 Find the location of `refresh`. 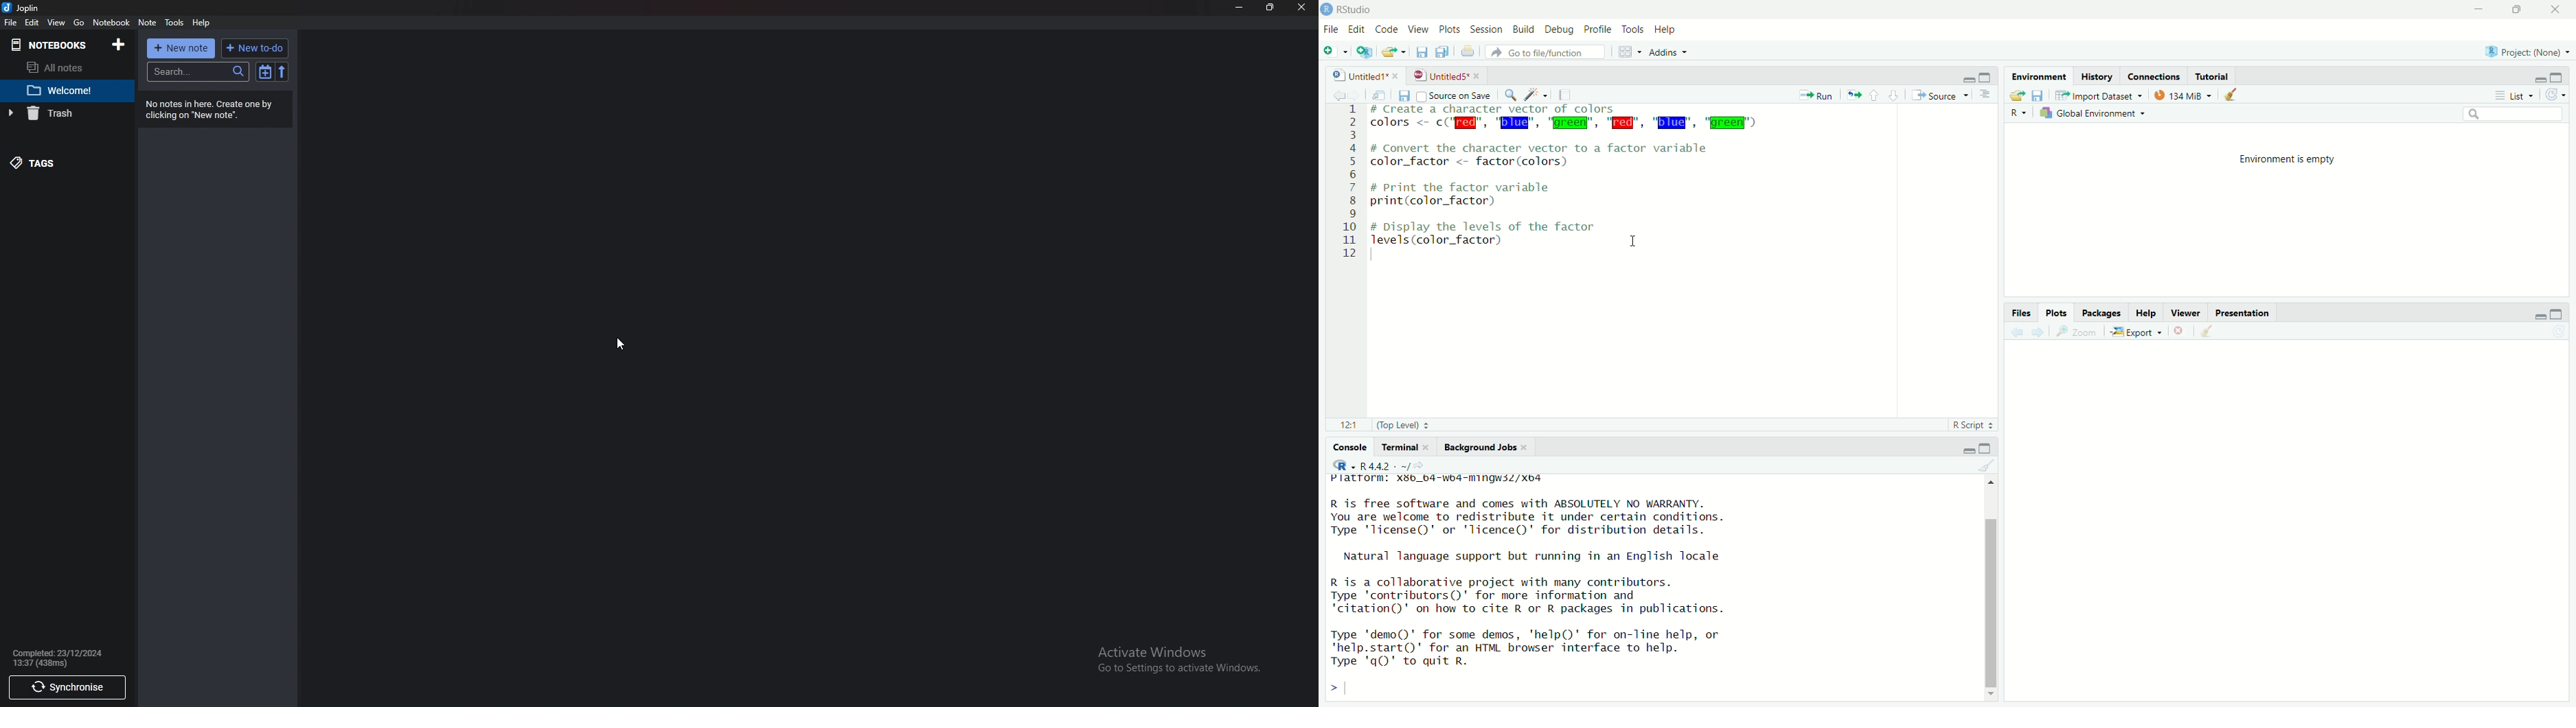

refresh is located at coordinates (2560, 94).